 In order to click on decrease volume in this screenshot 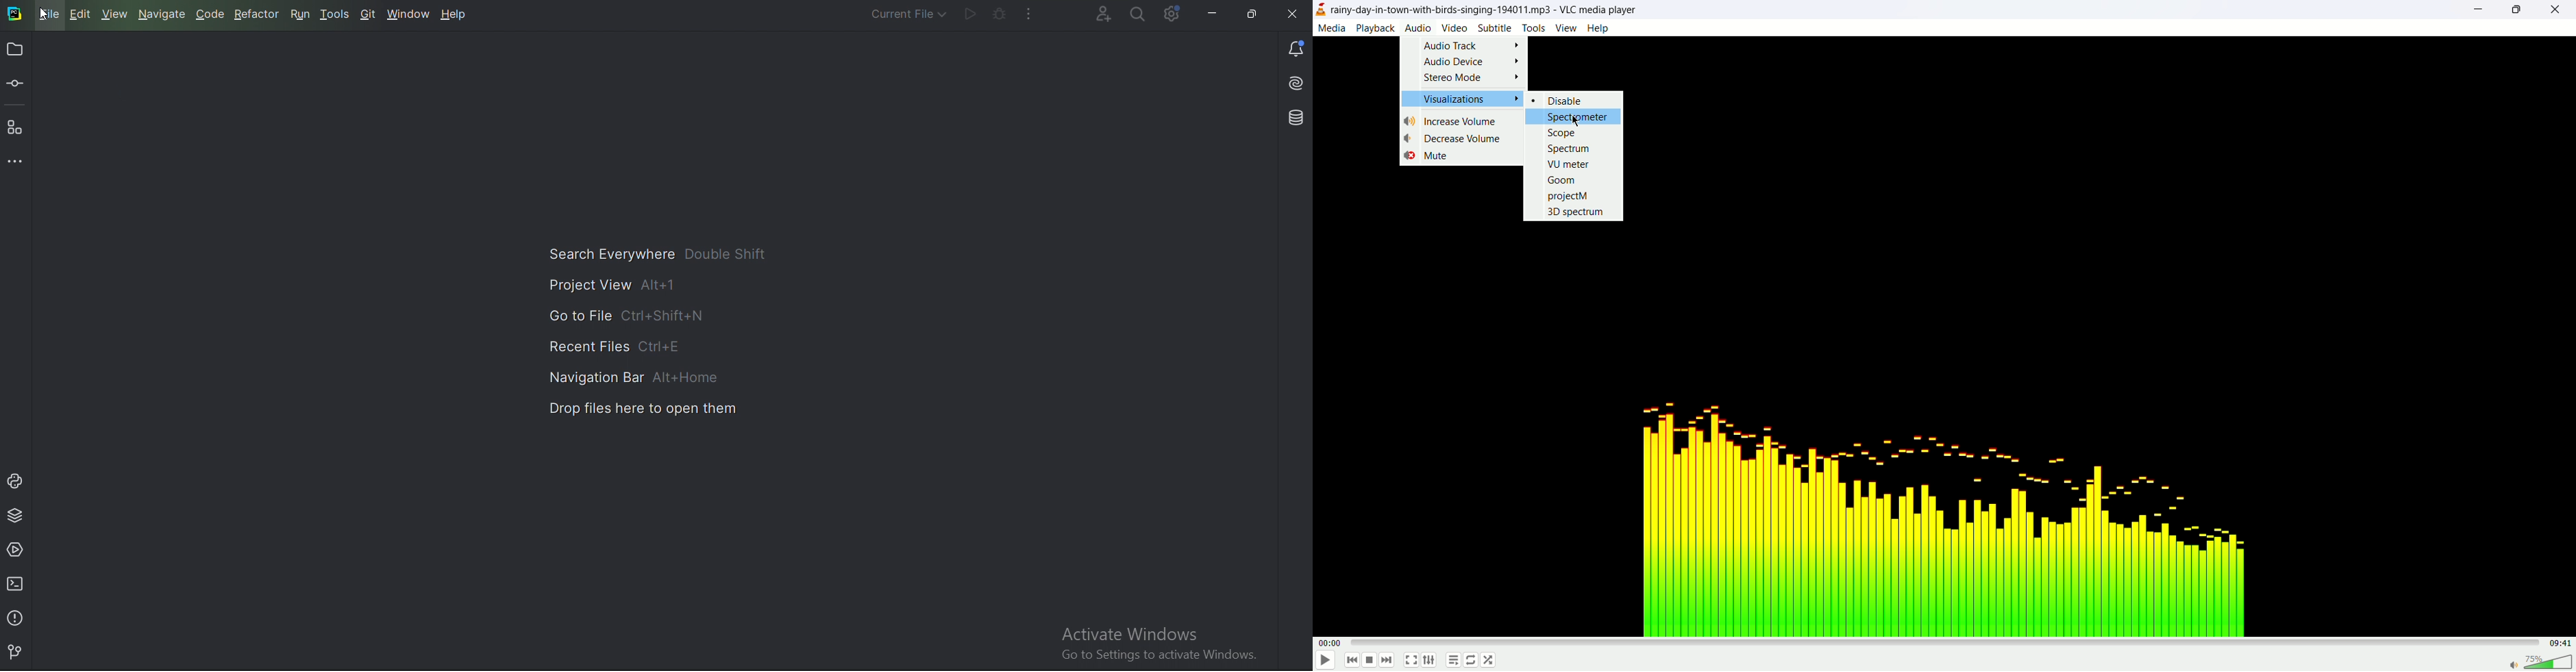, I will do `click(1454, 137)`.